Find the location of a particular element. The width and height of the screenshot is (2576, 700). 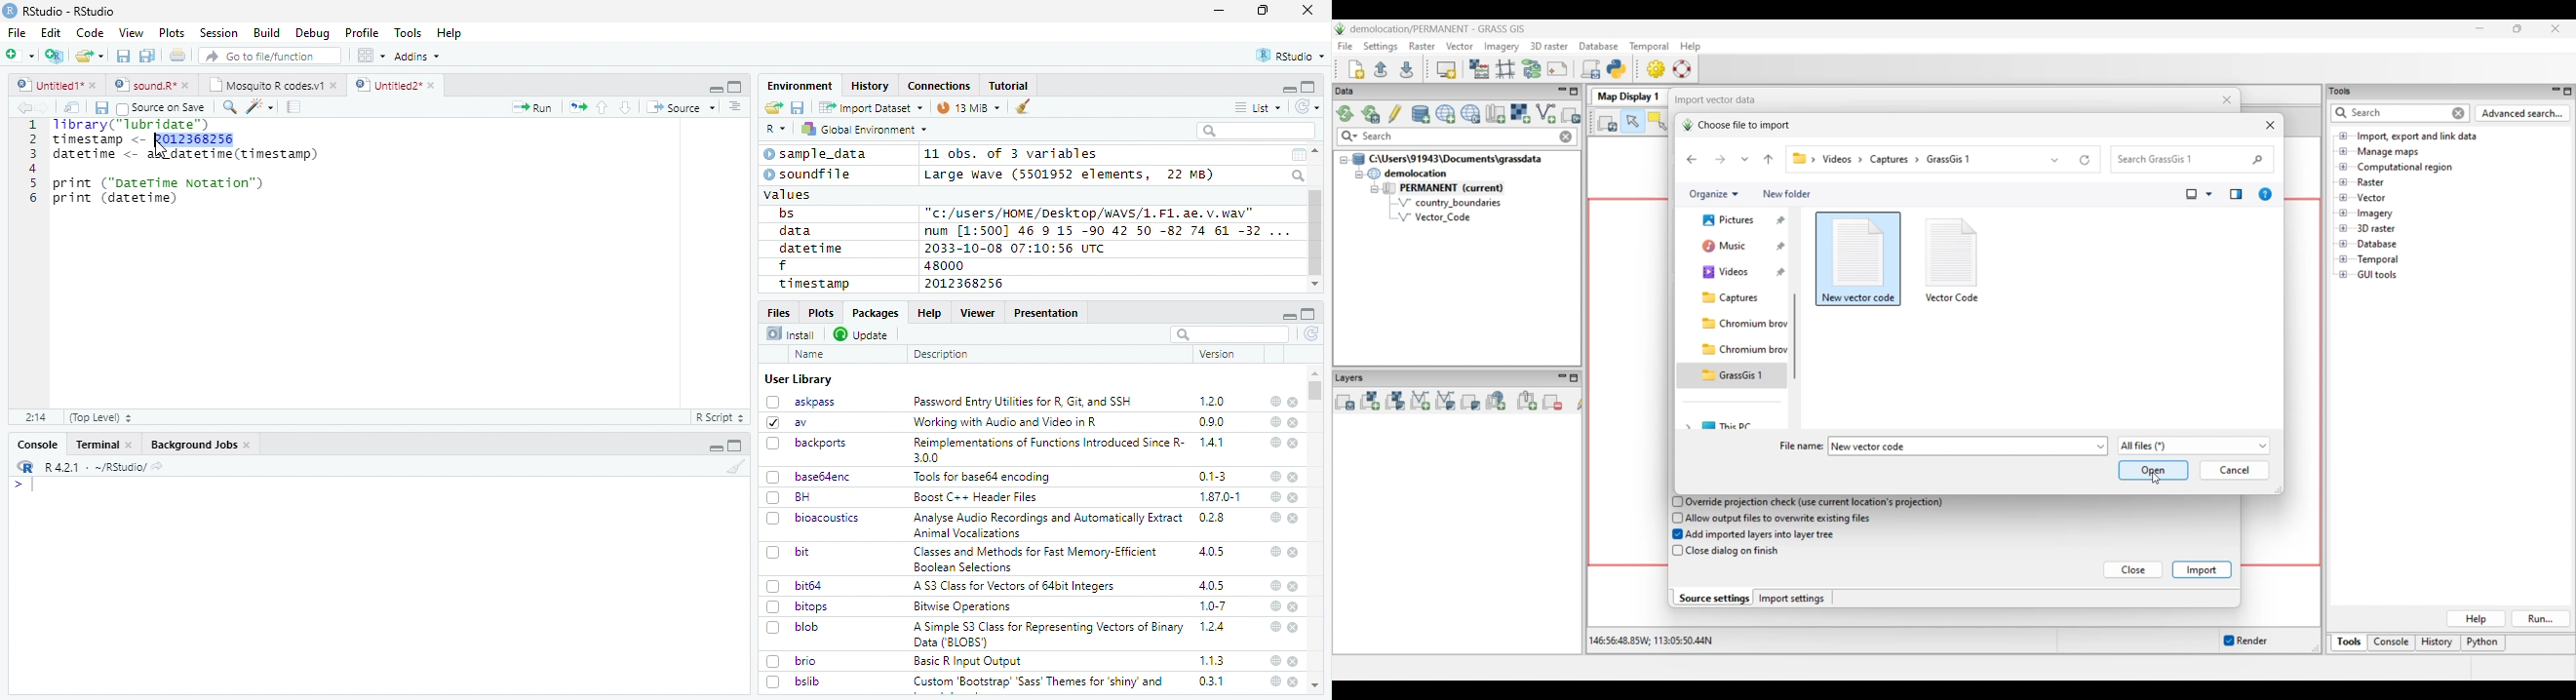

Install is located at coordinates (791, 333).